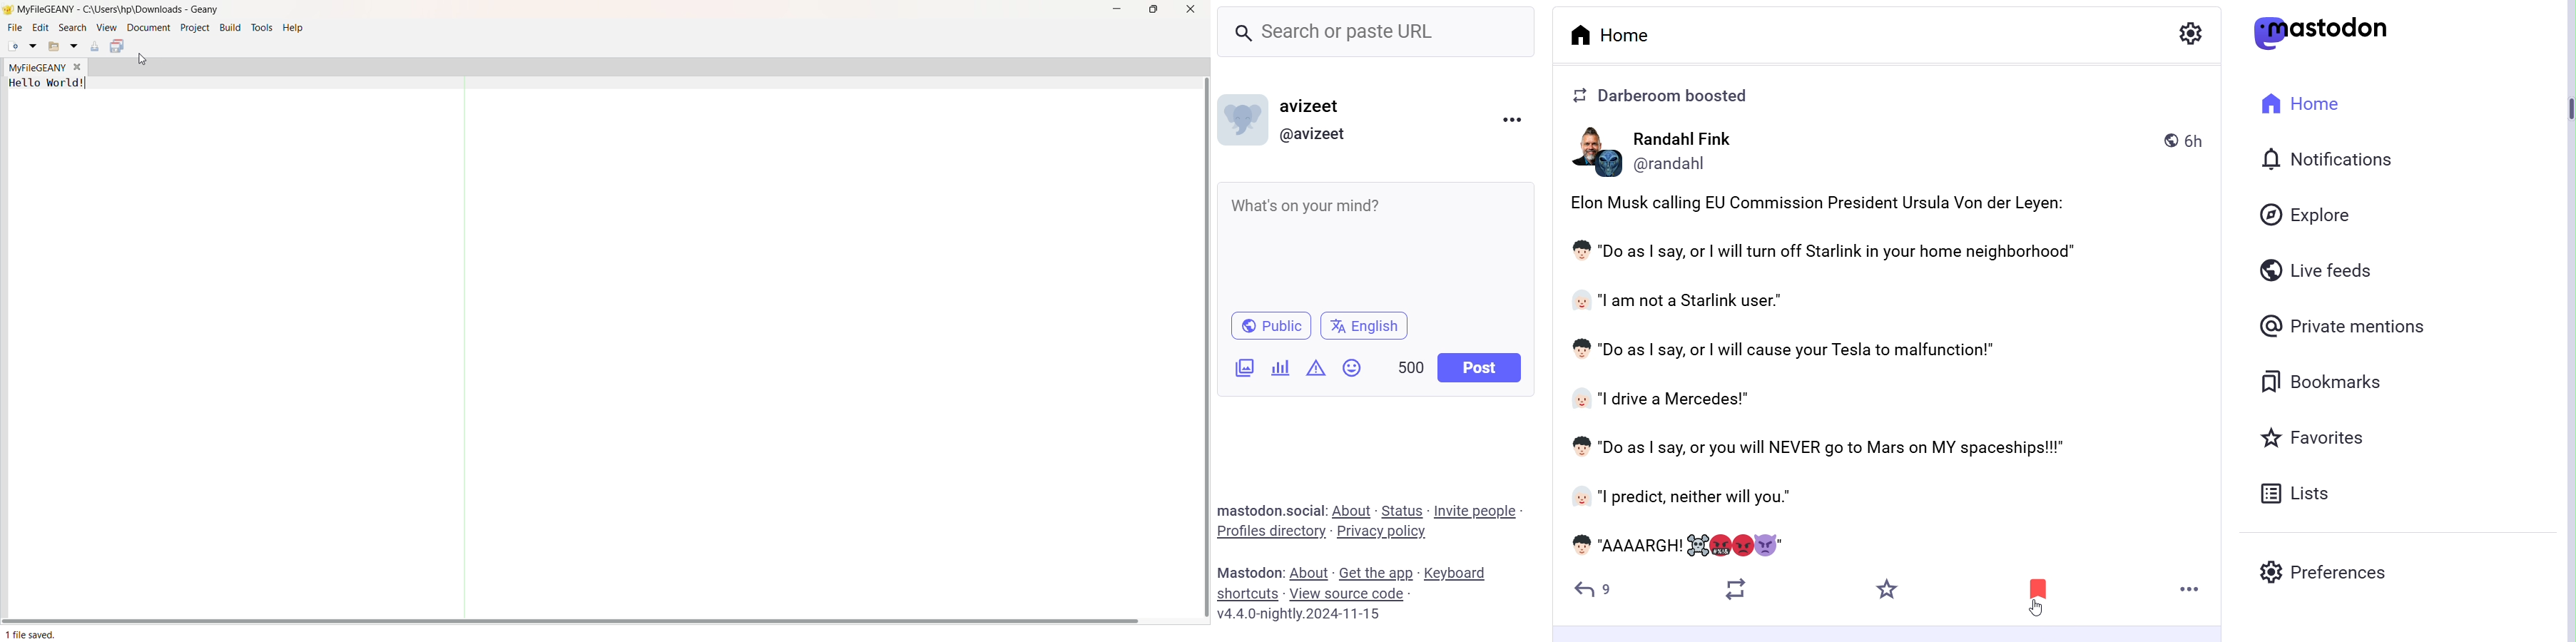 This screenshot has width=2576, height=644. Describe the element at coordinates (2563, 335) in the screenshot. I see `Vertical Scroll Bar` at that location.